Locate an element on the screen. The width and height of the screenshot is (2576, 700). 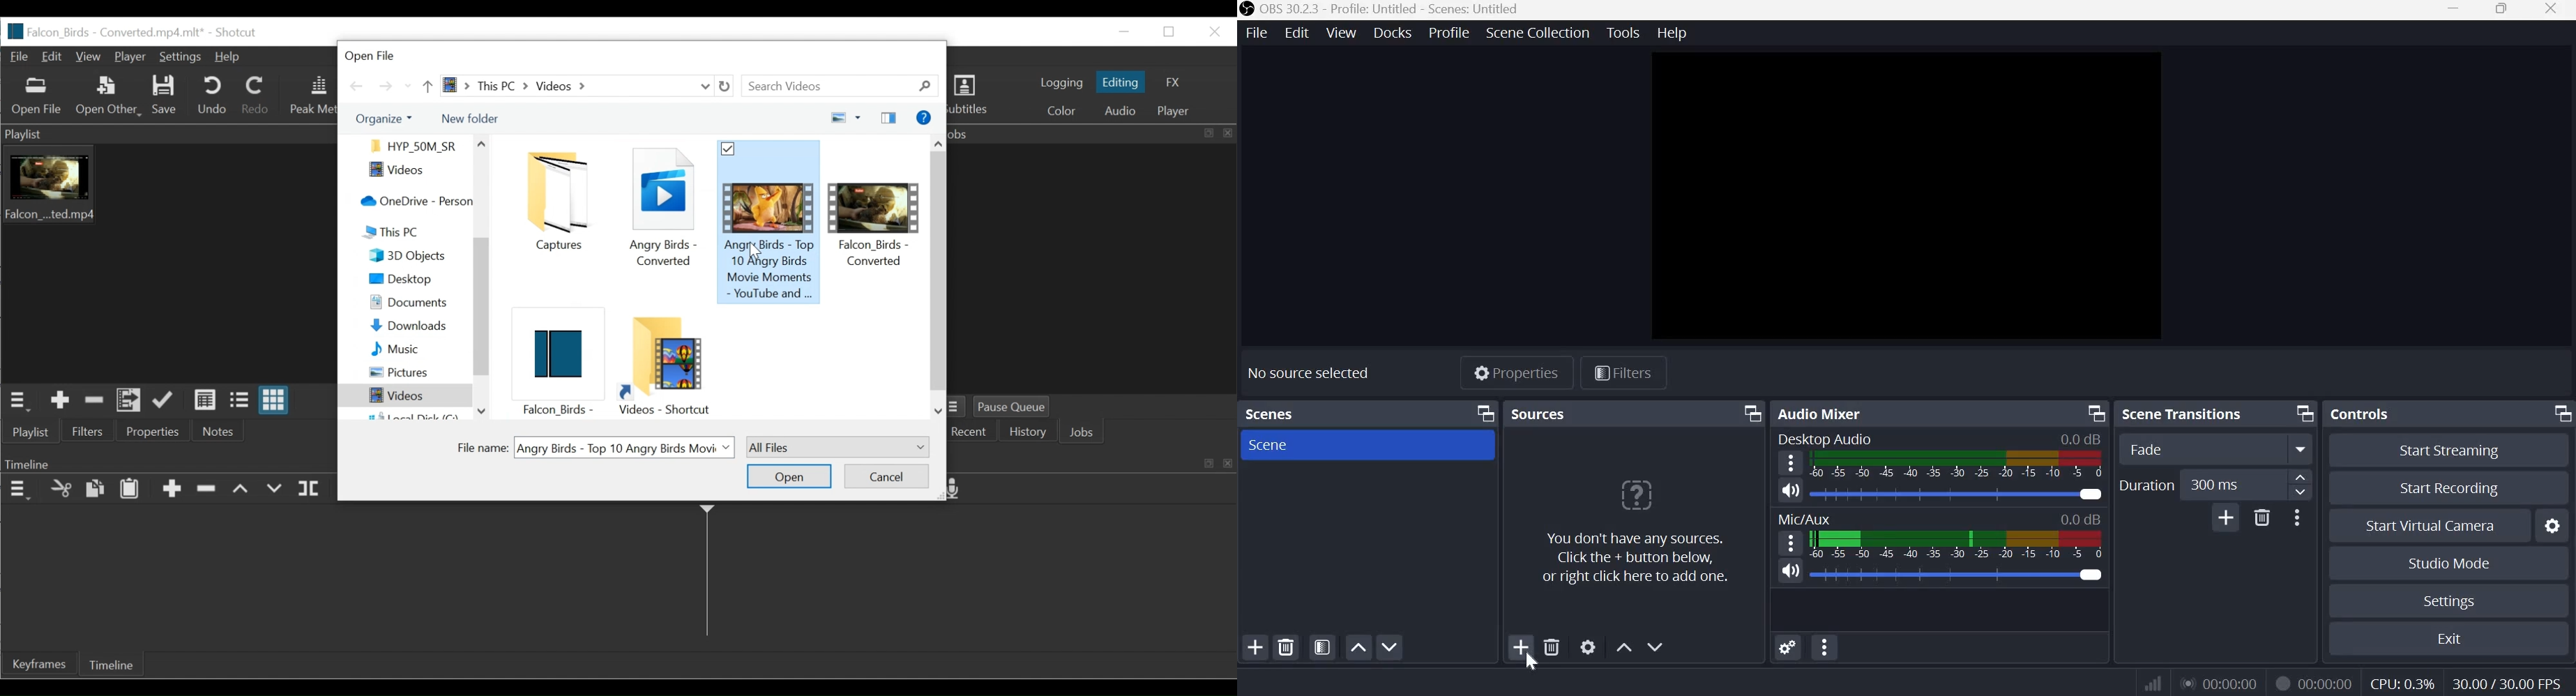
No source selected is located at coordinates (1319, 372).